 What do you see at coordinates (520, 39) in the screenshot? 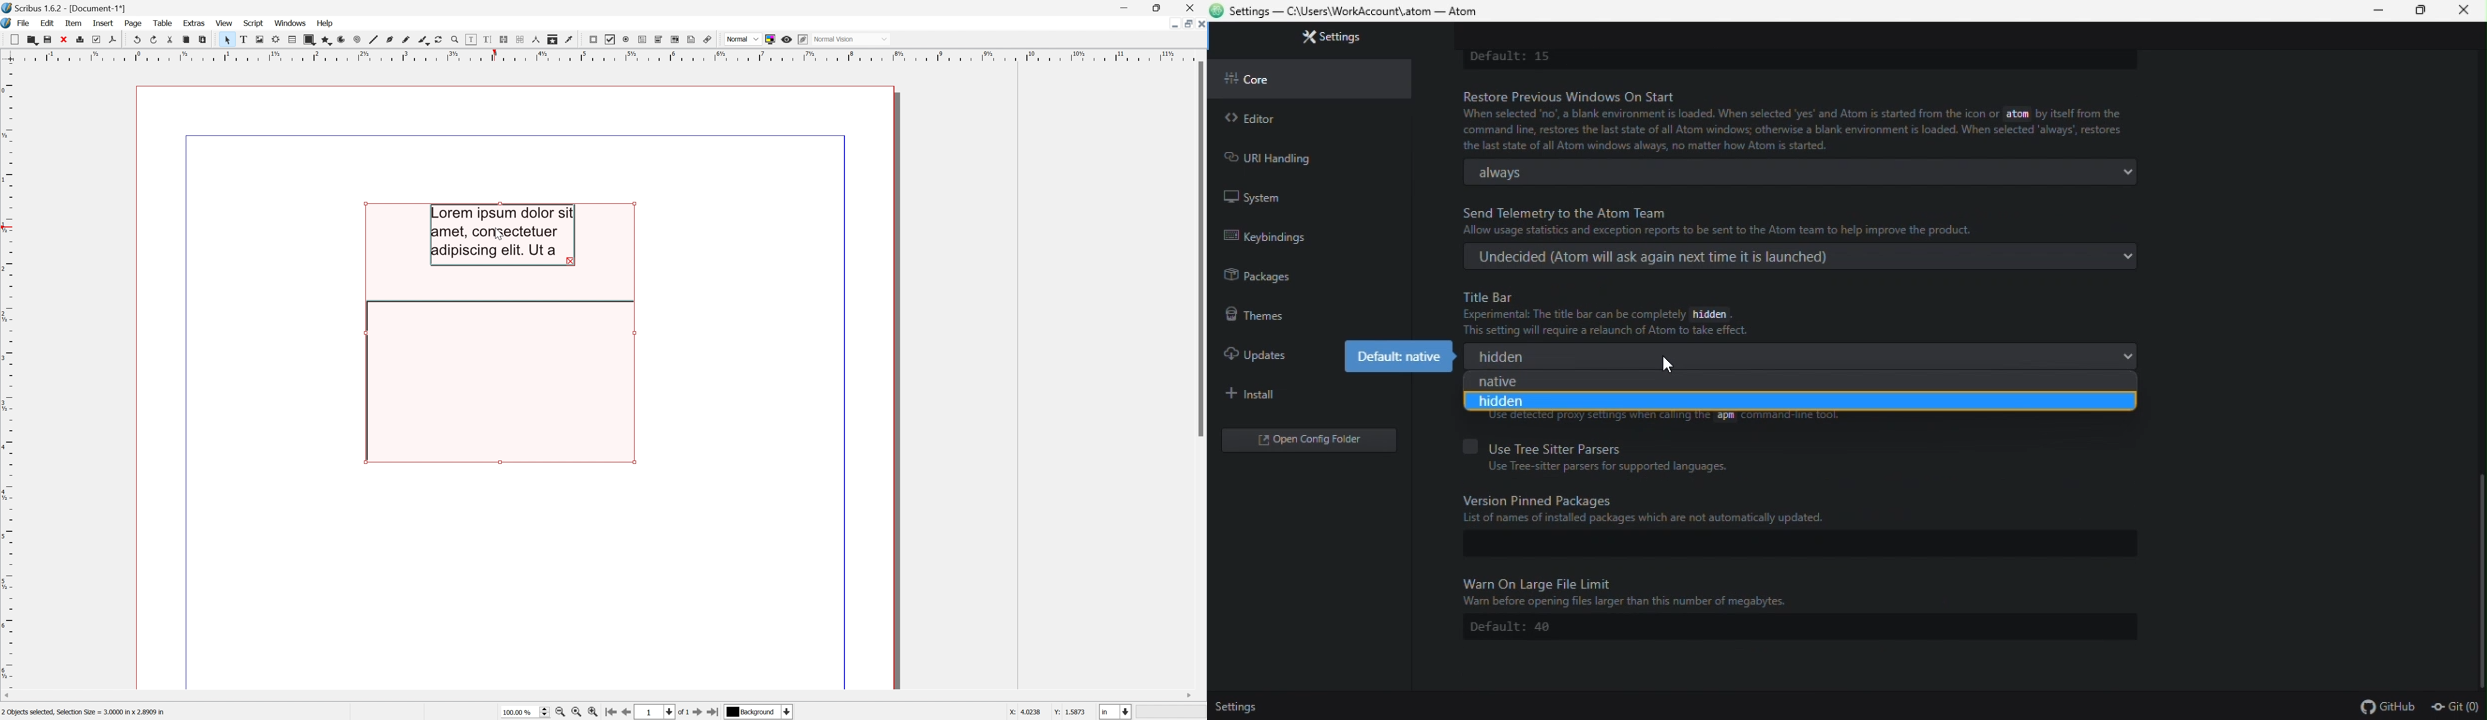
I see `Unlink text frames` at bounding box center [520, 39].